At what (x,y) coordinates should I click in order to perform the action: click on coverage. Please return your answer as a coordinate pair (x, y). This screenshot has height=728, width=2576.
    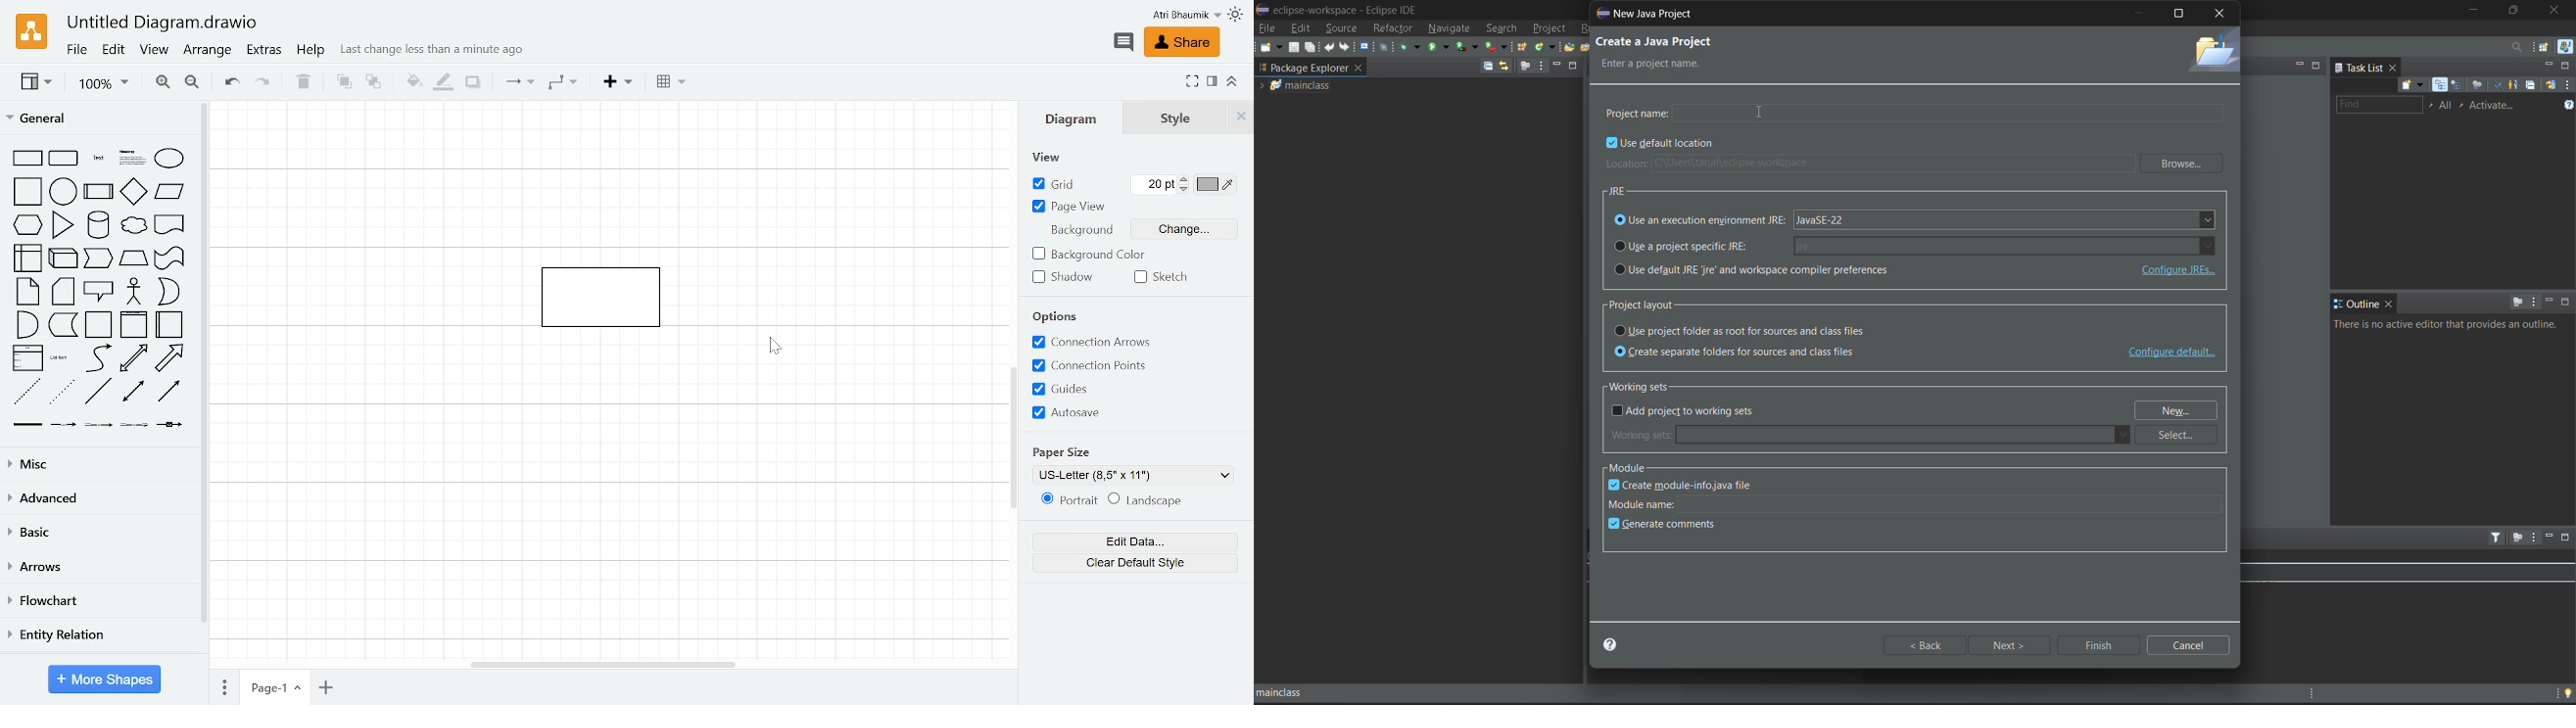
    Looking at the image, I should click on (1467, 45).